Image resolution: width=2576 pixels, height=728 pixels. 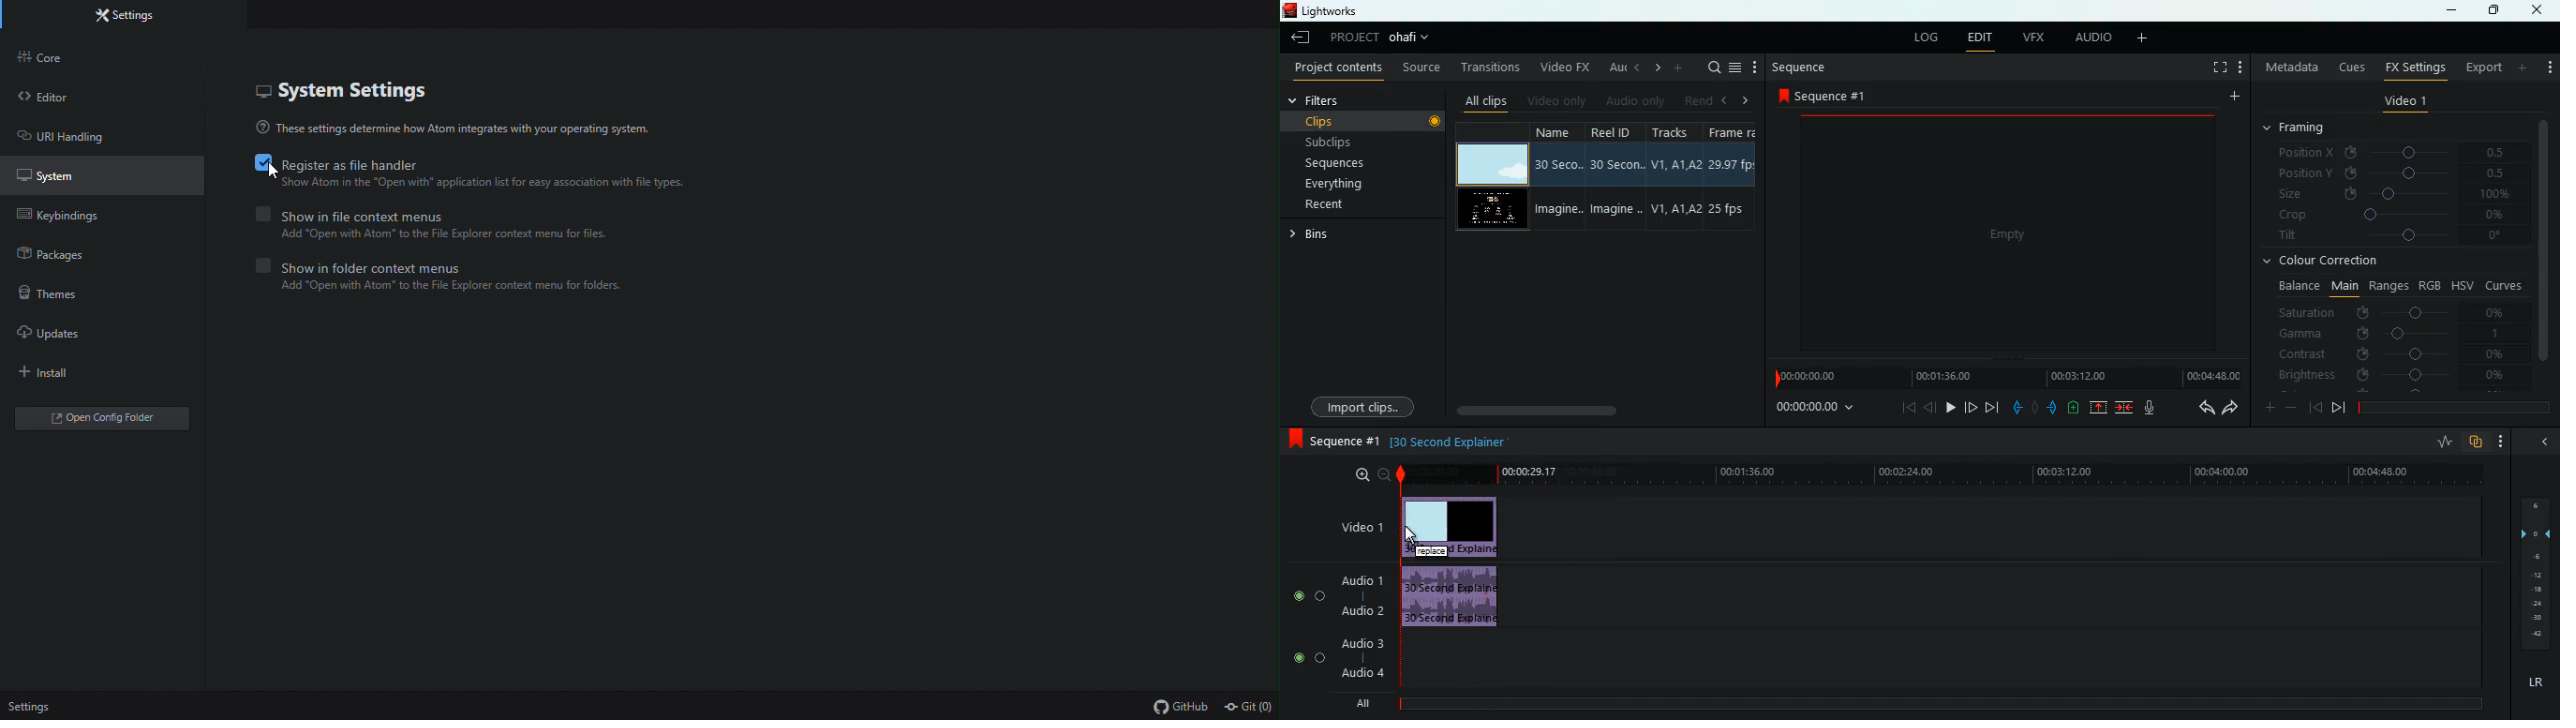 I want to click on git , so click(x=1250, y=707).